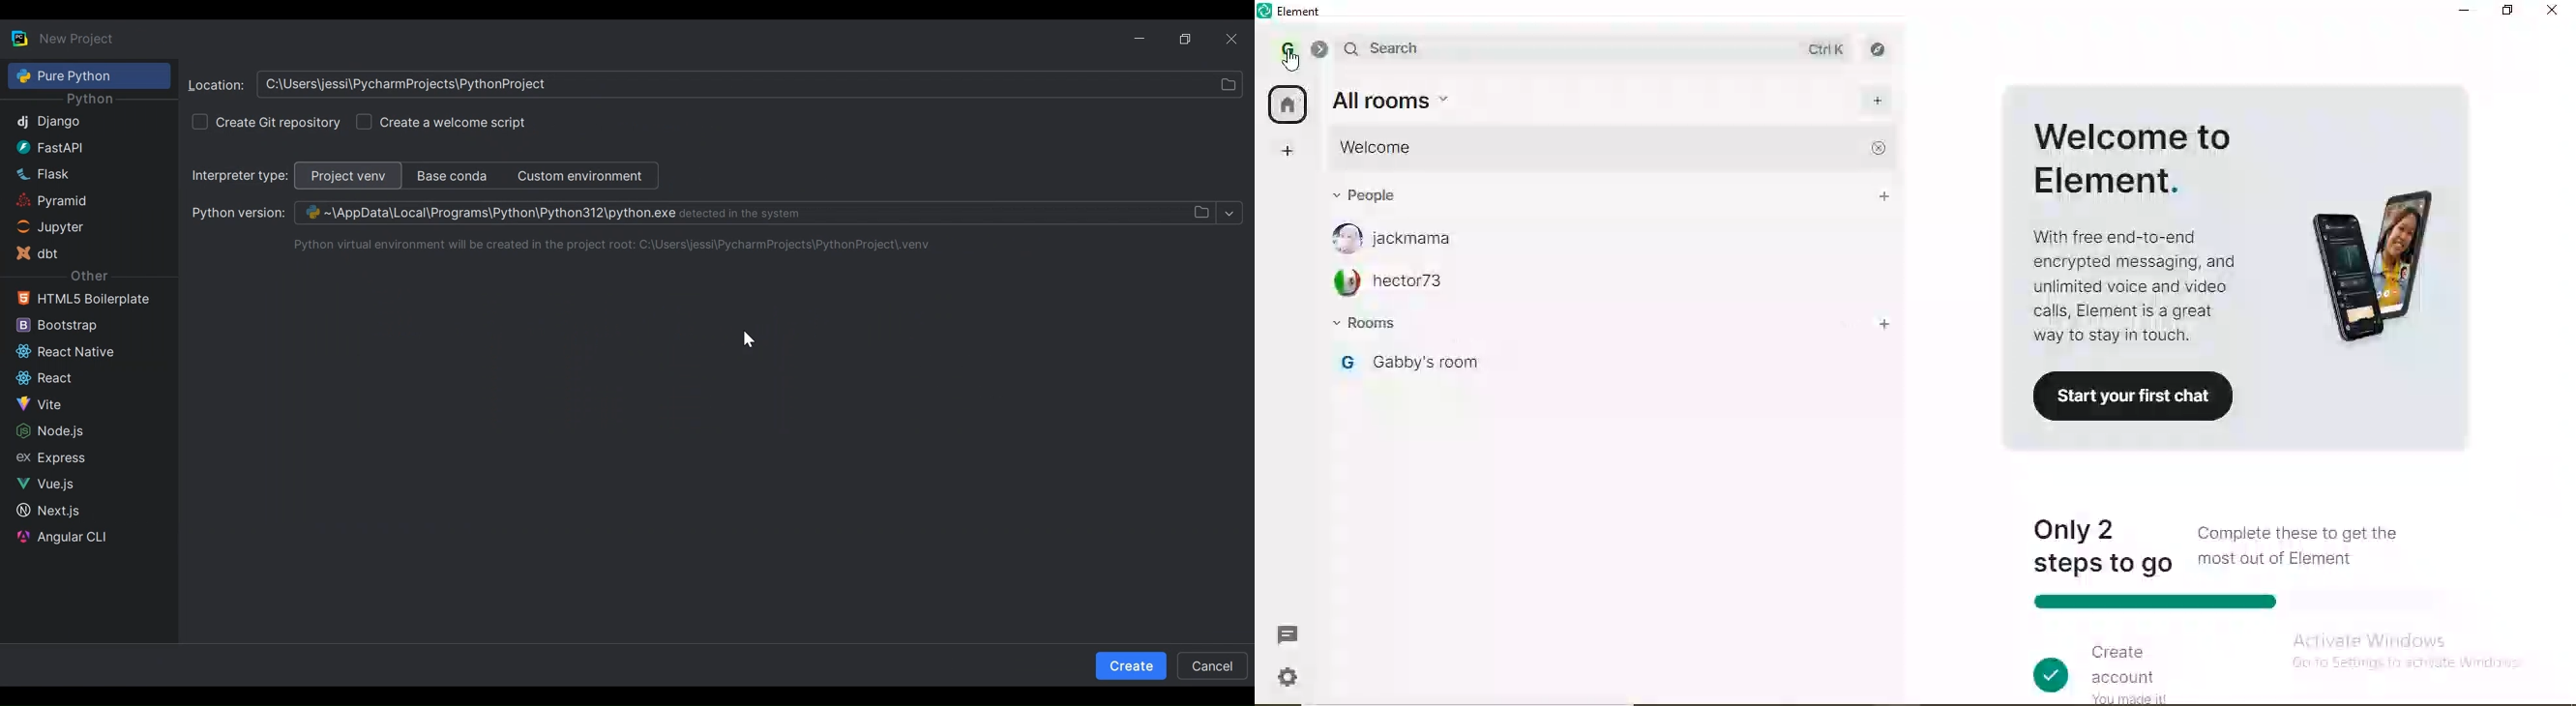  What do you see at coordinates (2362, 253) in the screenshot?
I see `image` at bounding box center [2362, 253].